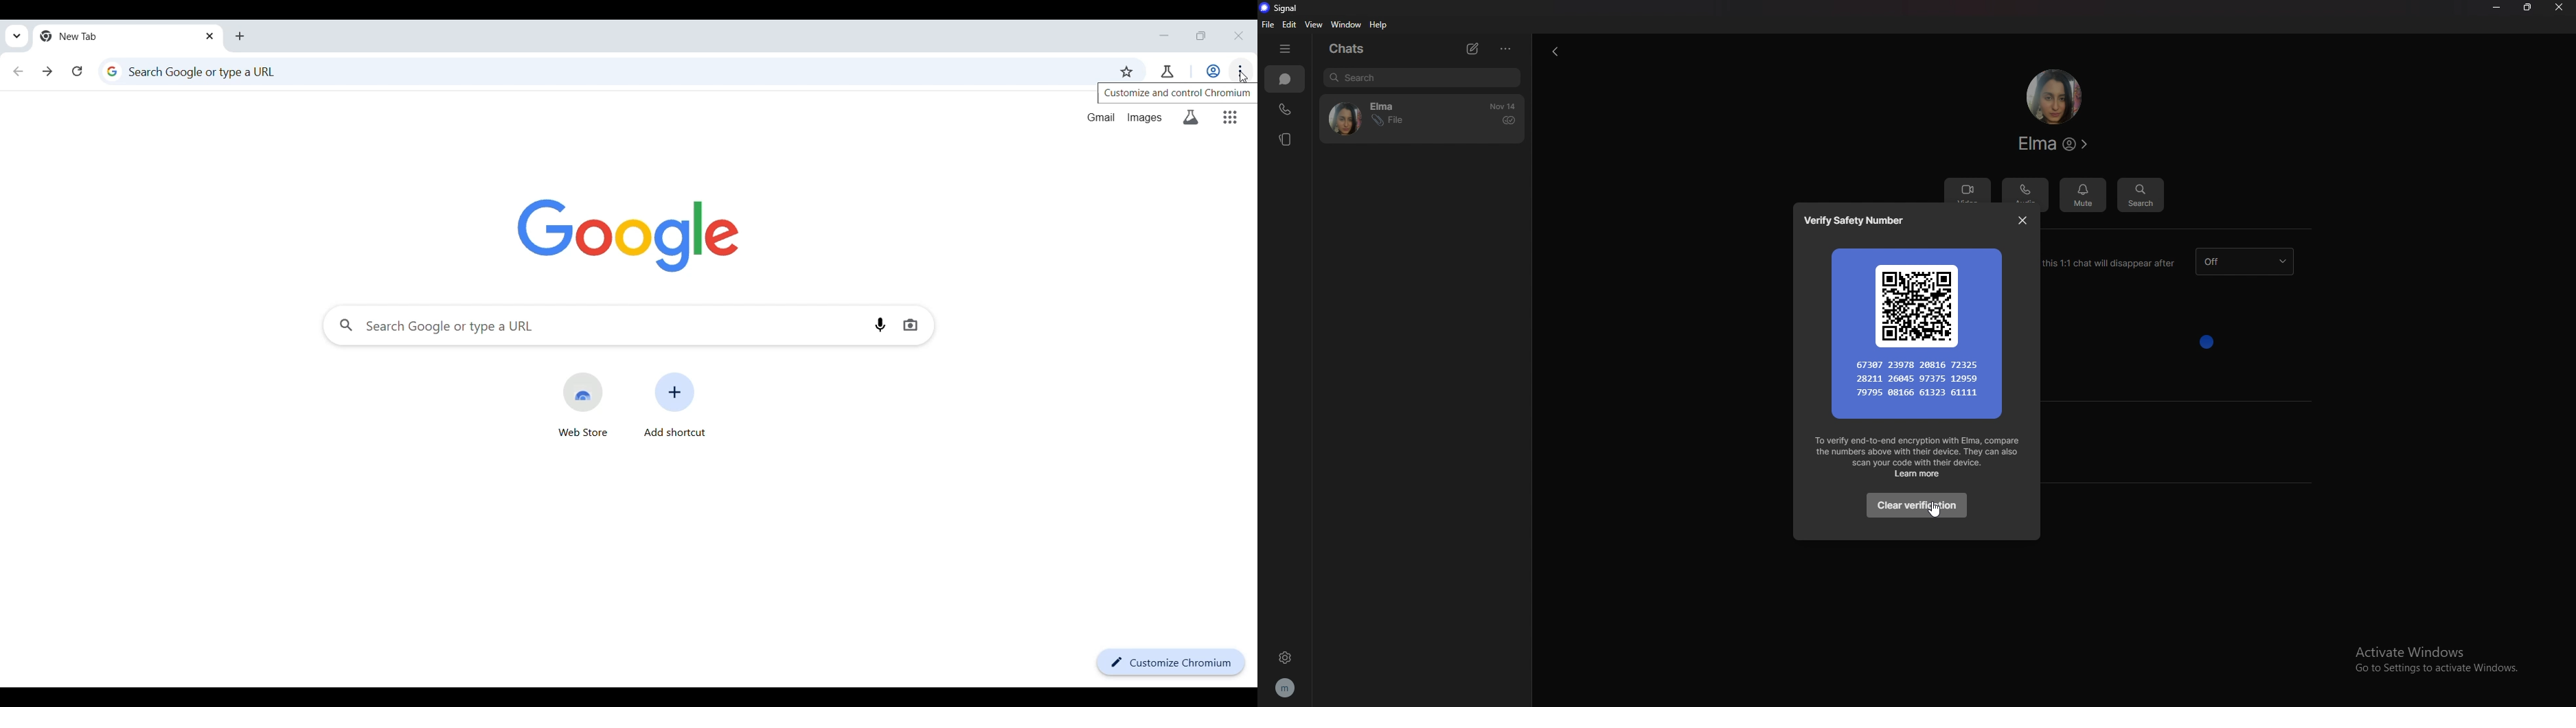  Describe the element at coordinates (1380, 25) in the screenshot. I see `help` at that location.